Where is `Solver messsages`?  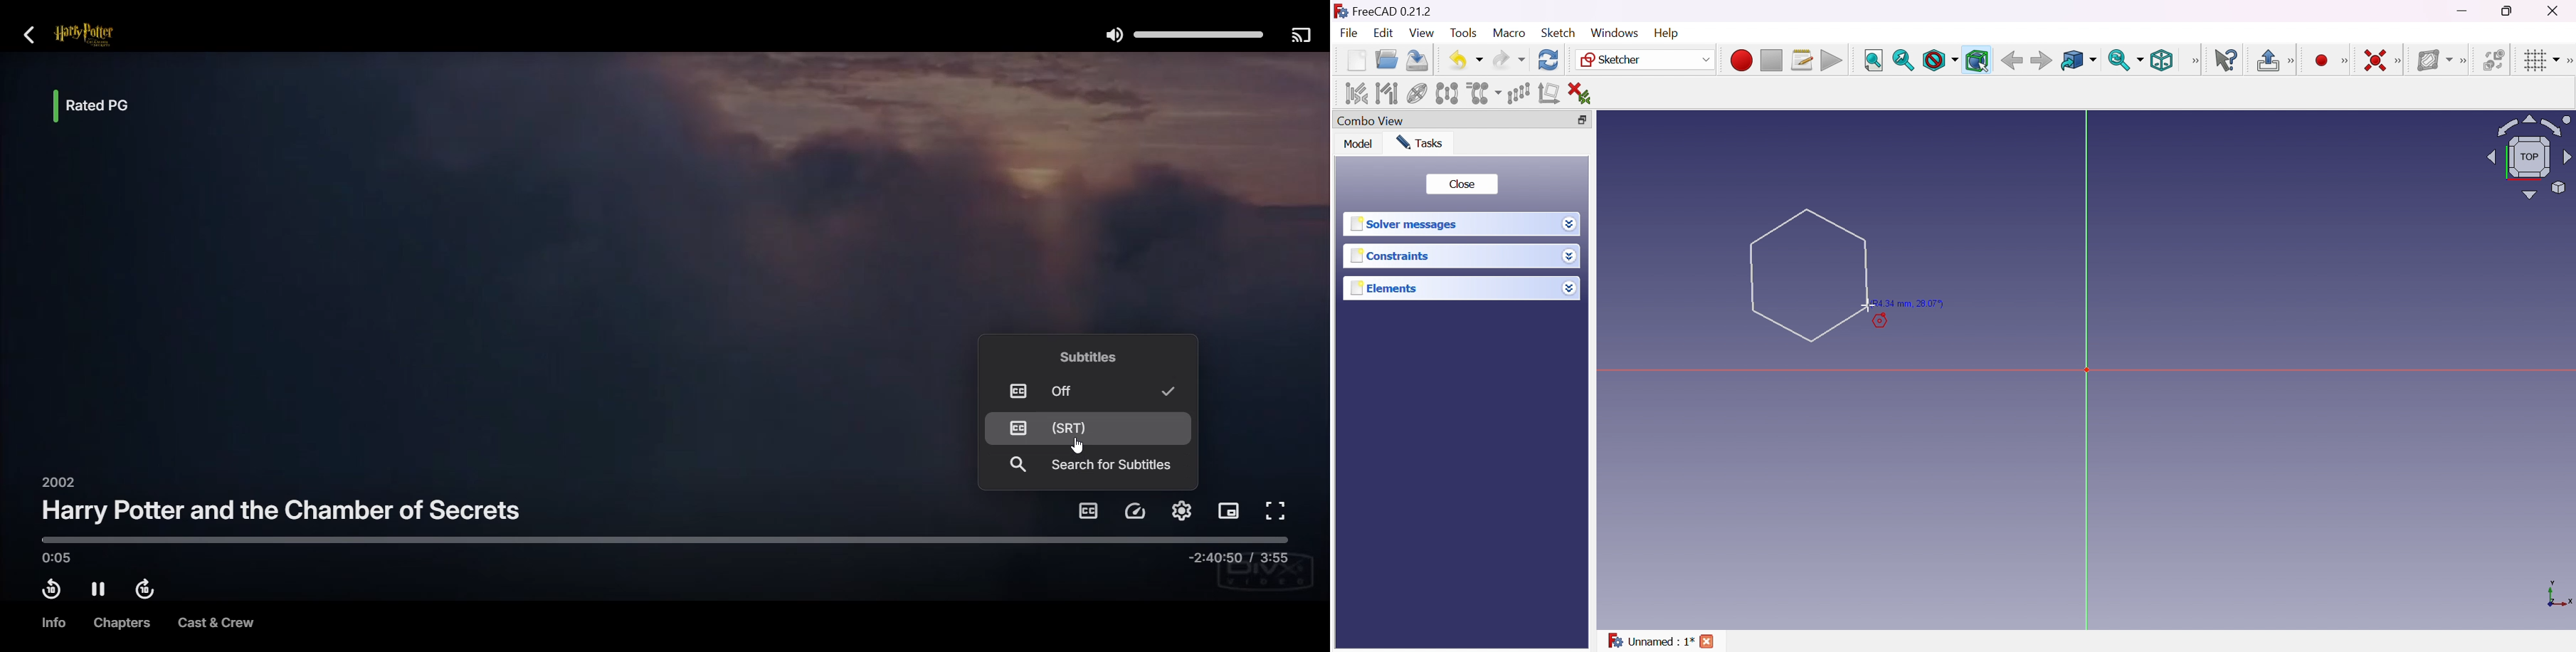
Solver messsages is located at coordinates (1407, 224).